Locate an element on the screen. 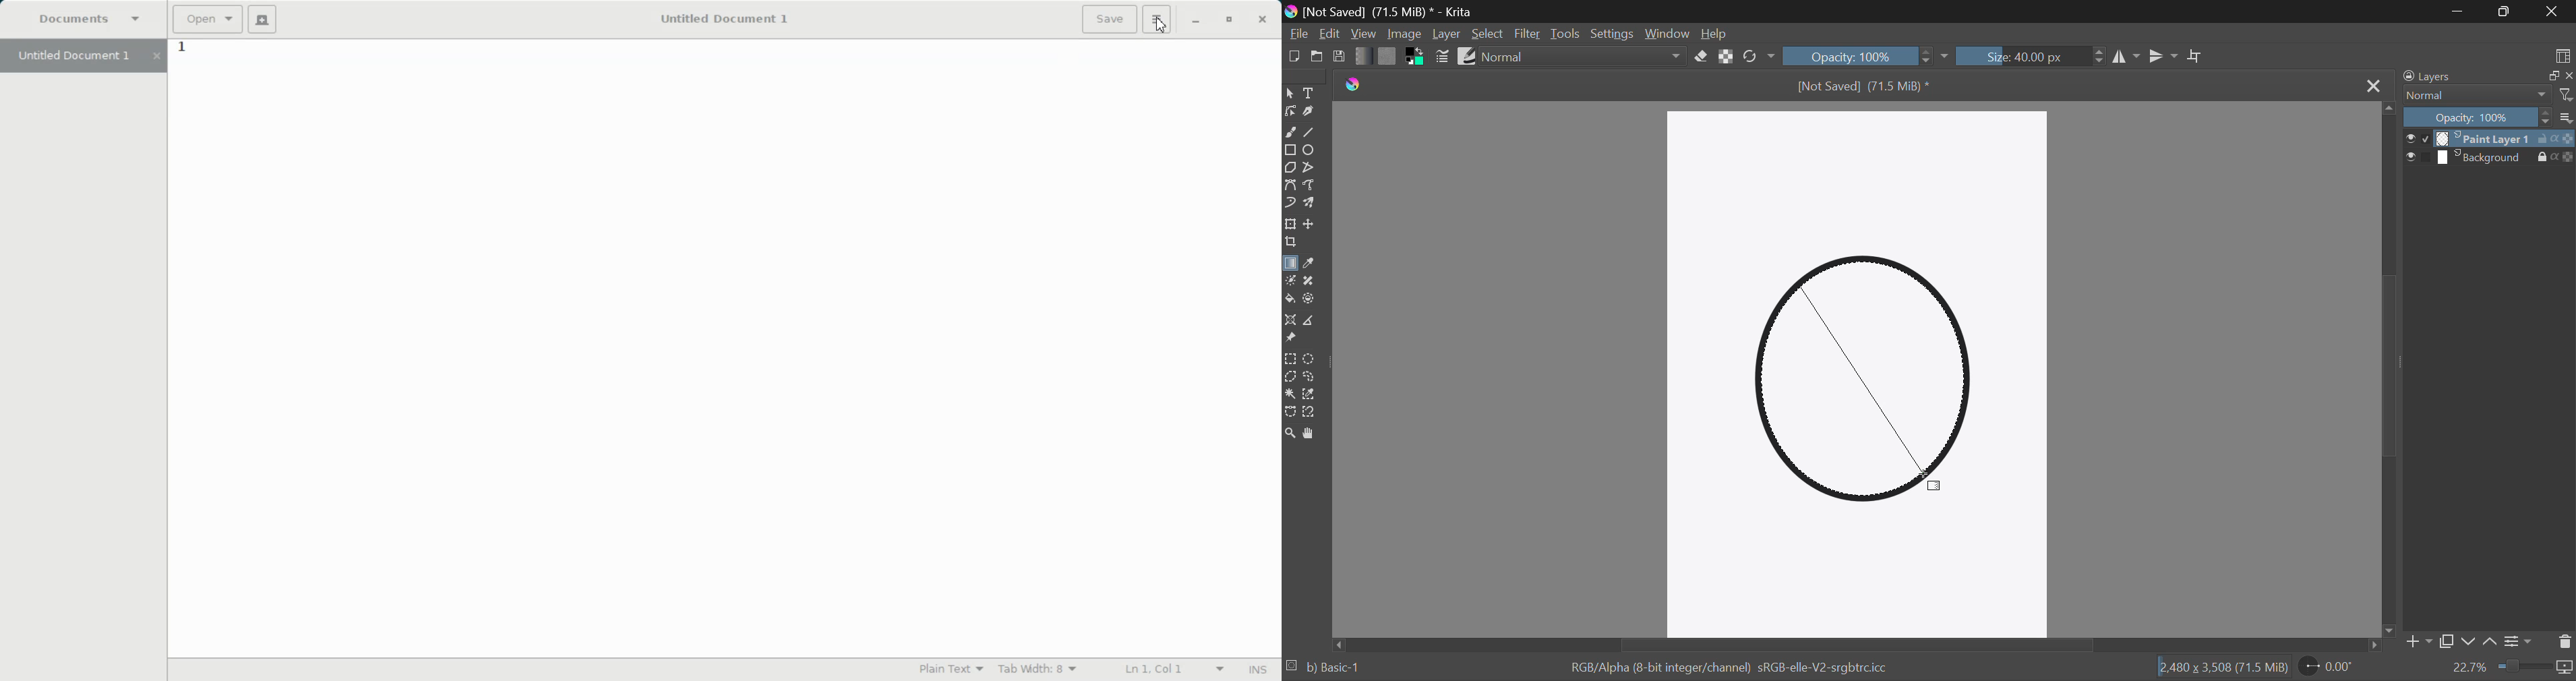 This screenshot has height=700, width=2576. Colorize Mask Tool is located at coordinates (1290, 283).